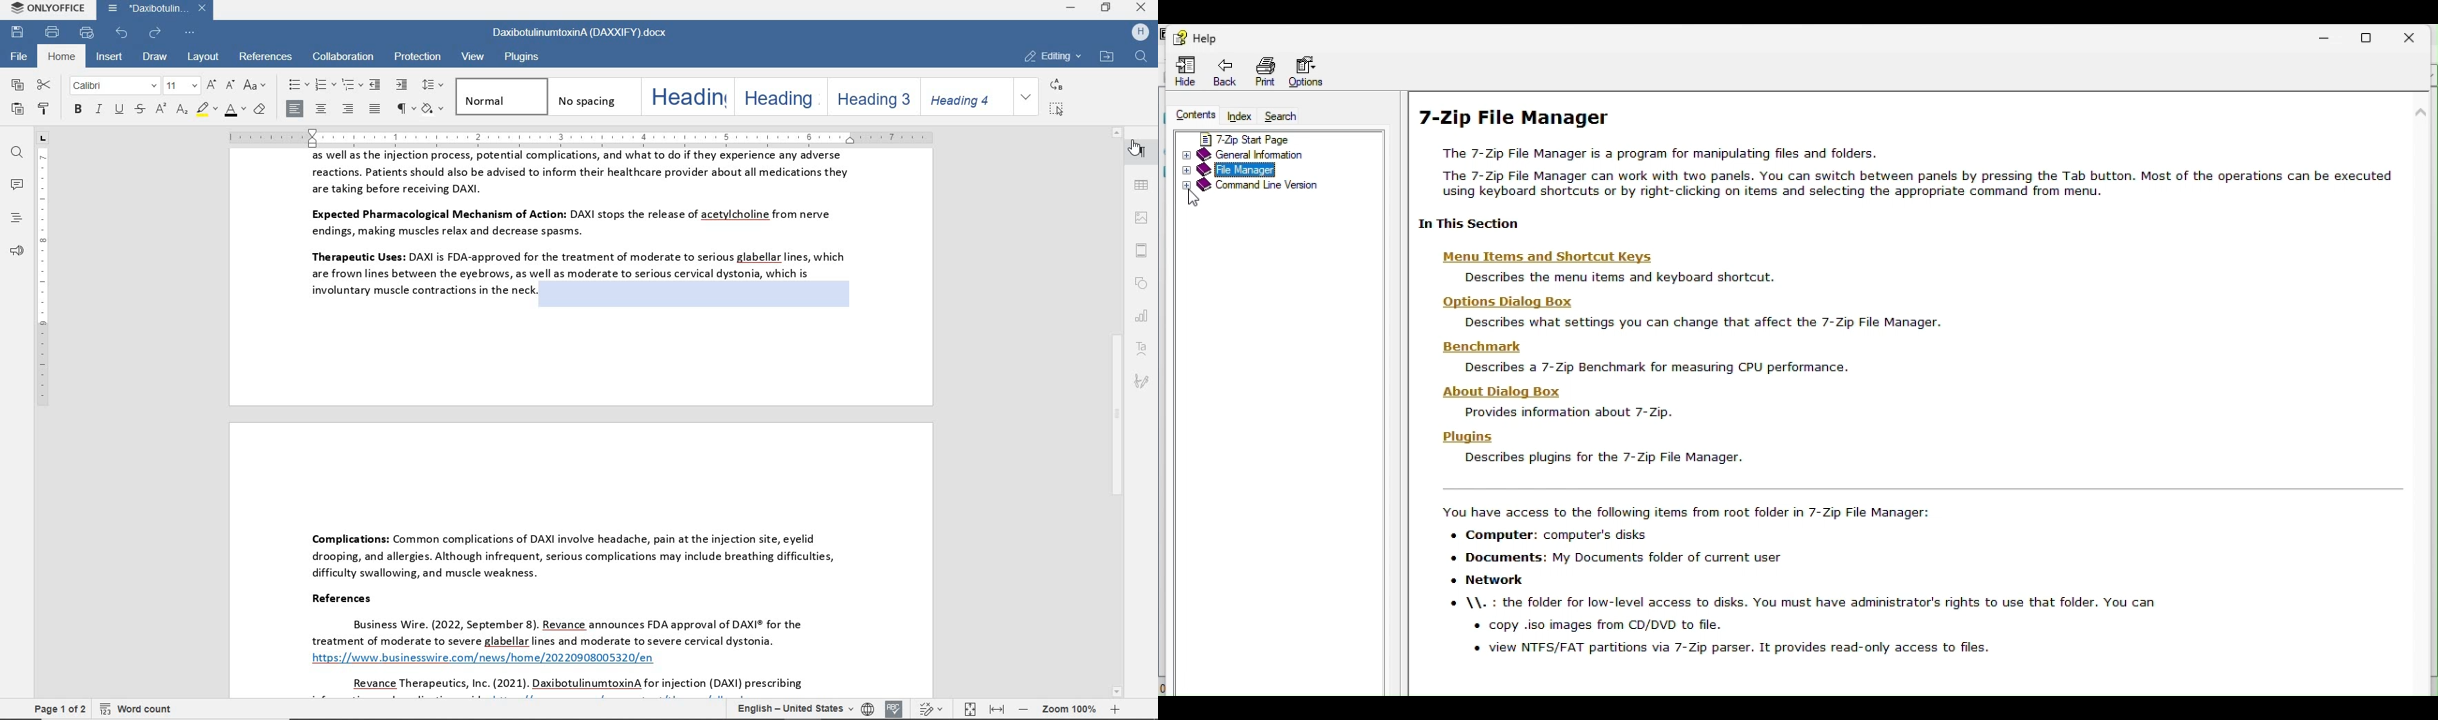  What do you see at coordinates (376, 110) in the screenshot?
I see `justified` at bounding box center [376, 110].